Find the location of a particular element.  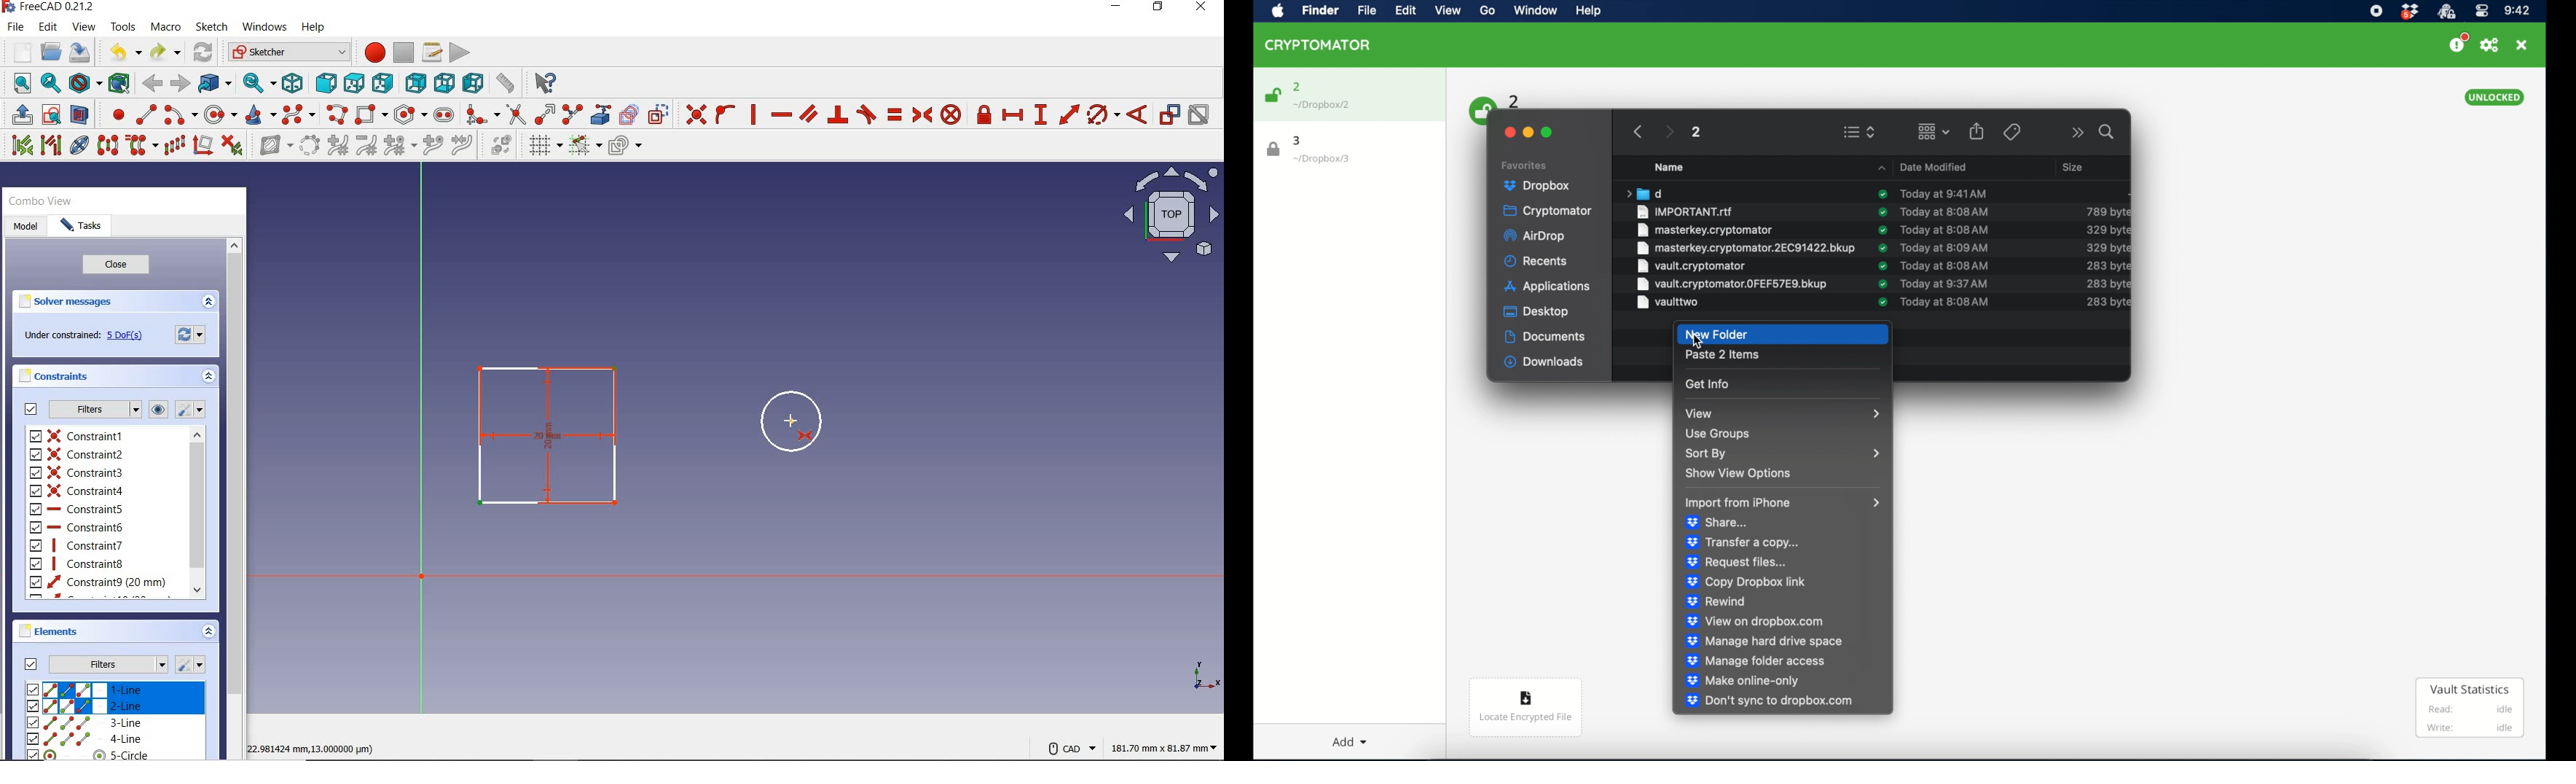

downloads is located at coordinates (1544, 362).